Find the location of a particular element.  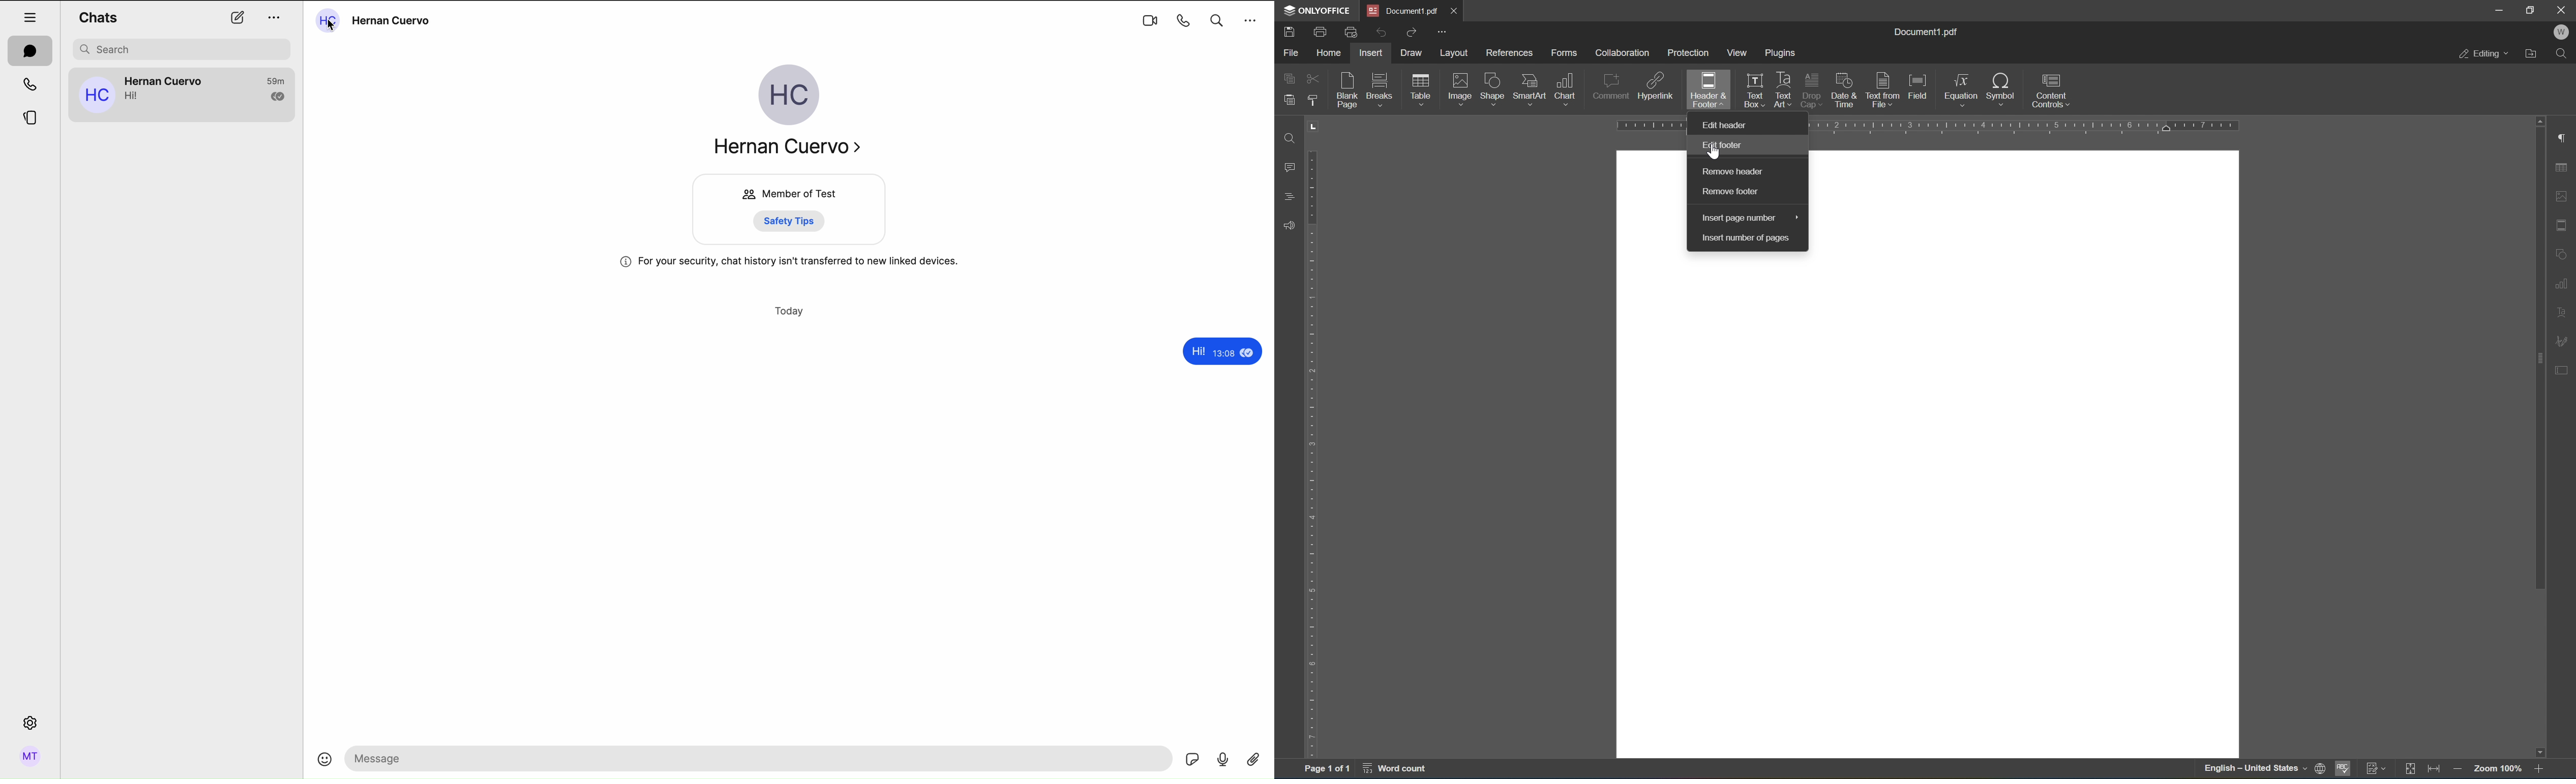

save is located at coordinates (1287, 32).